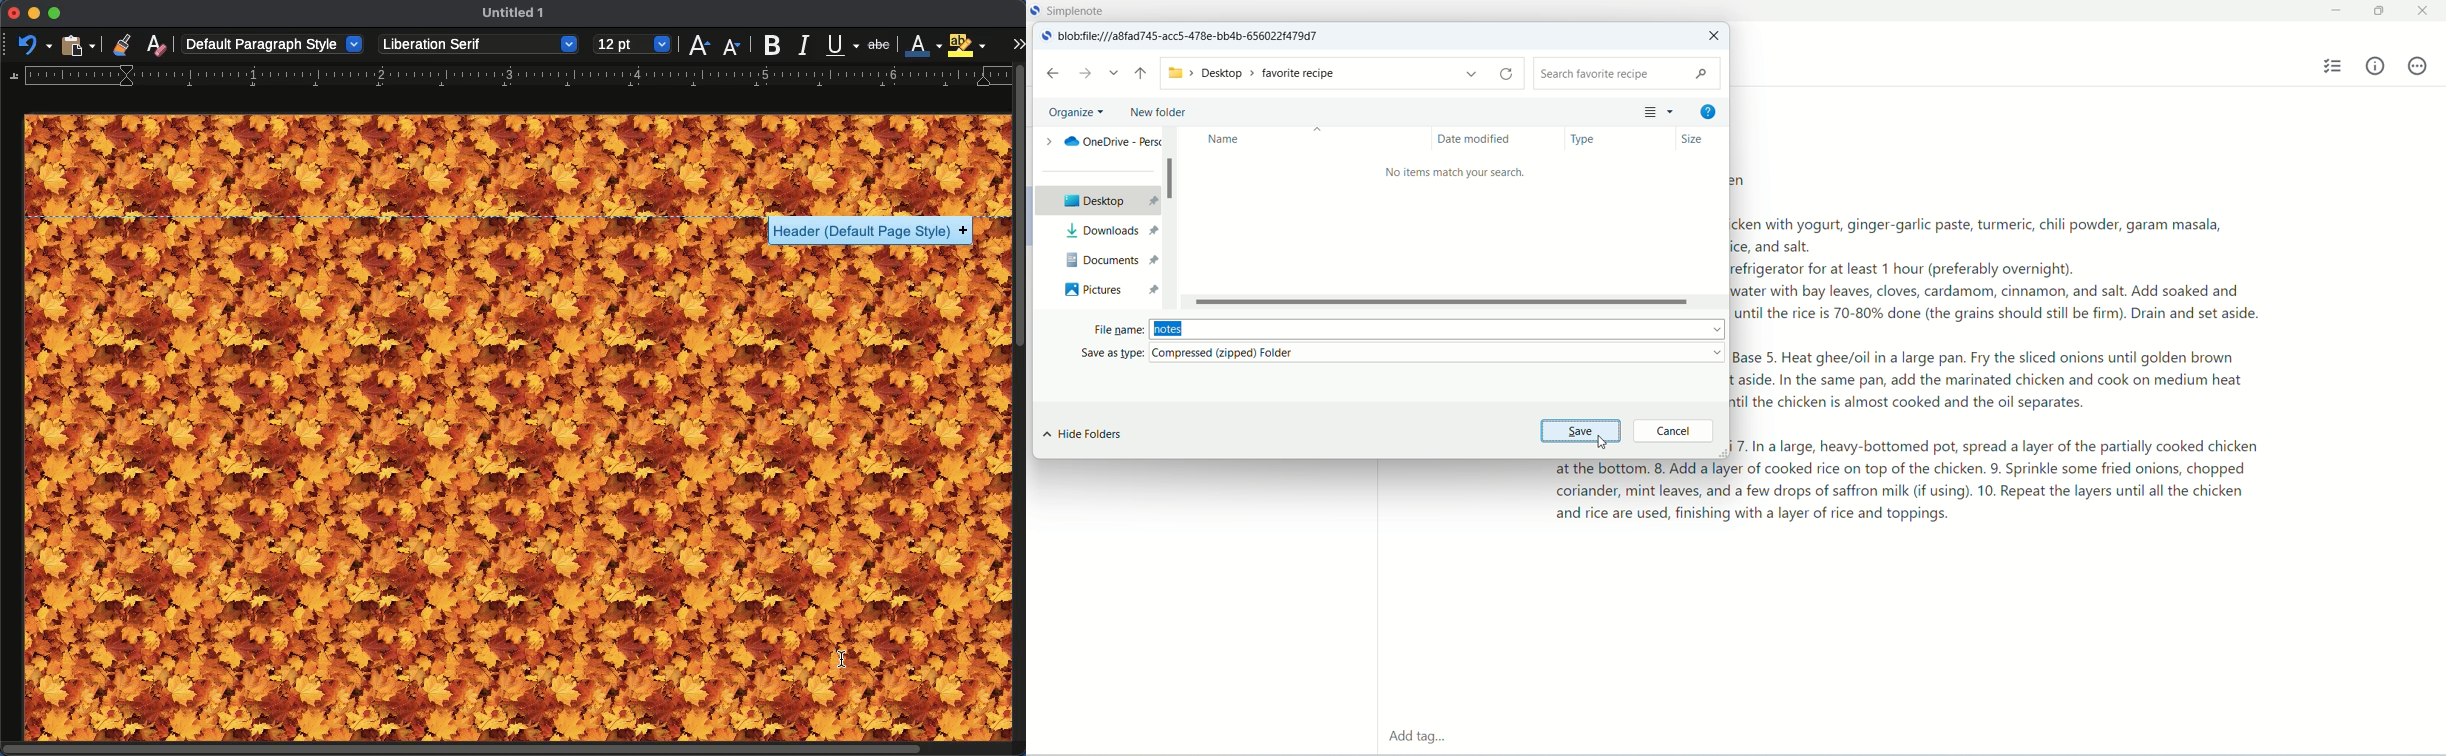 Image resolution: width=2464 pixels, height=756 pixels. What do you see at coordinates (633, 43) in the screenshot?
I see `12 pt - size` at bounding box center [633, 43].